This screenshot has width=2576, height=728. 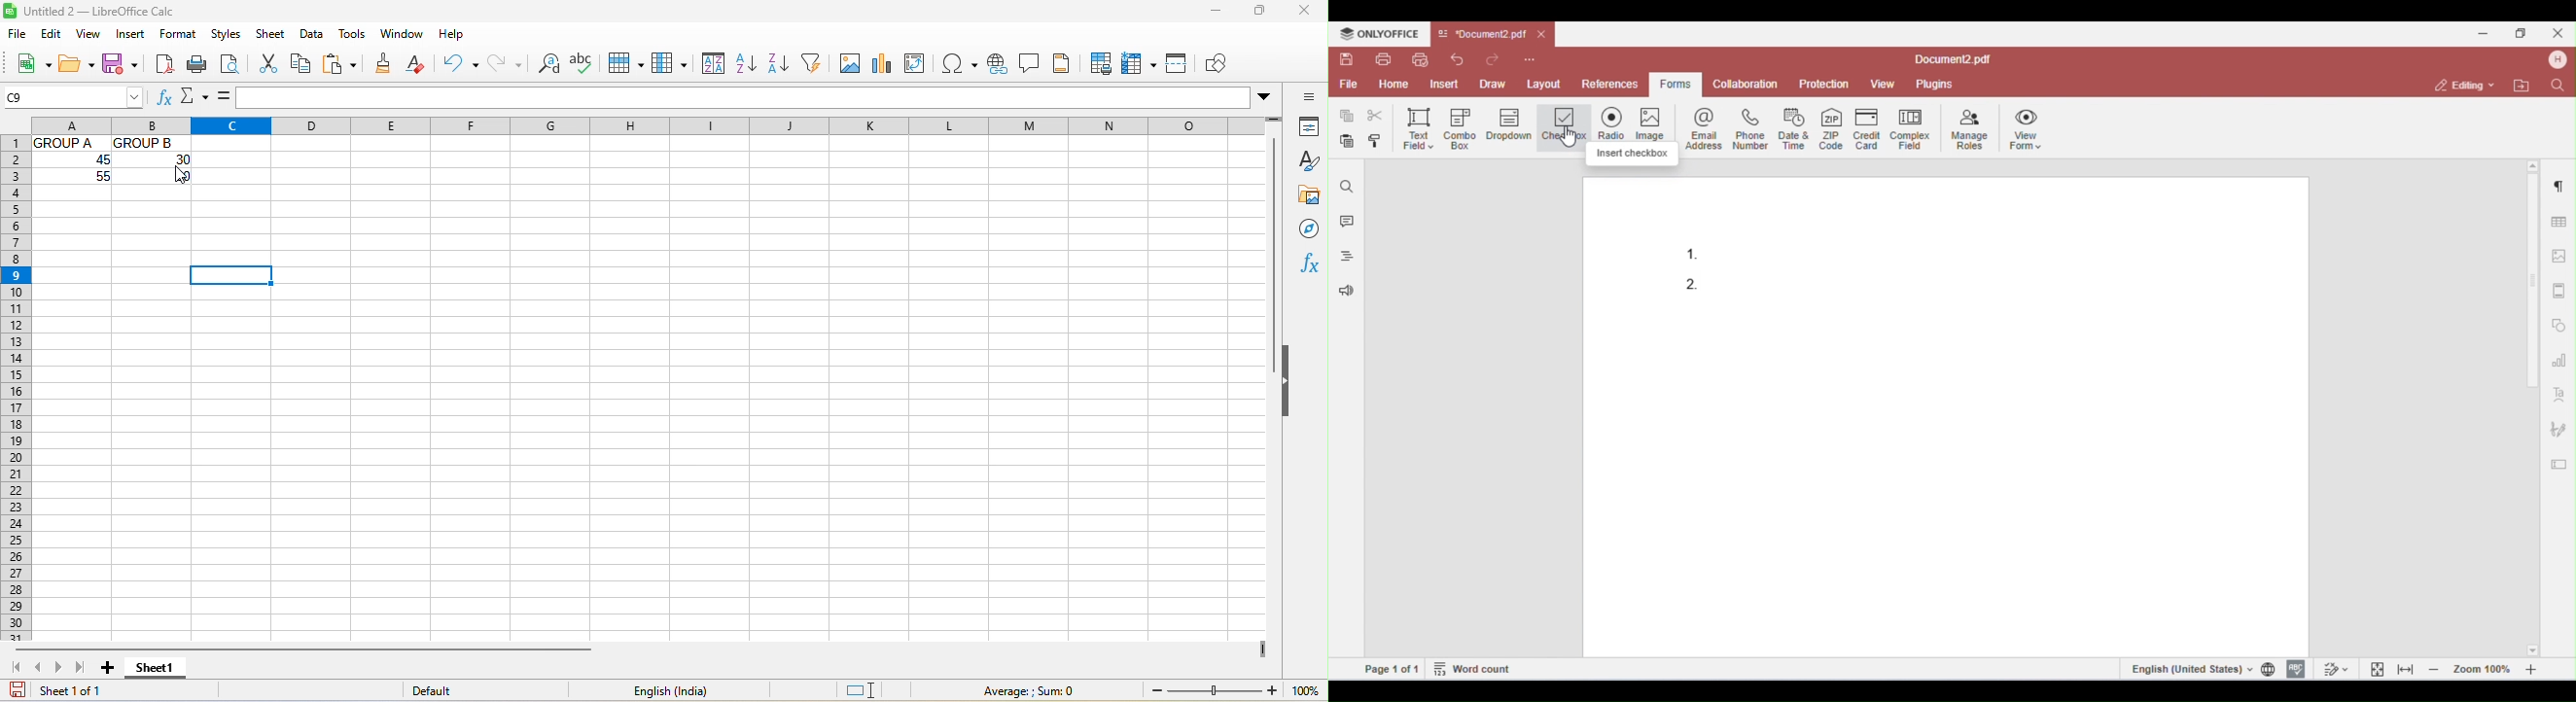 What do you see at coordinates (1309, 12) in the screenshot?
I see `close` at bounding box center [1309, 12].